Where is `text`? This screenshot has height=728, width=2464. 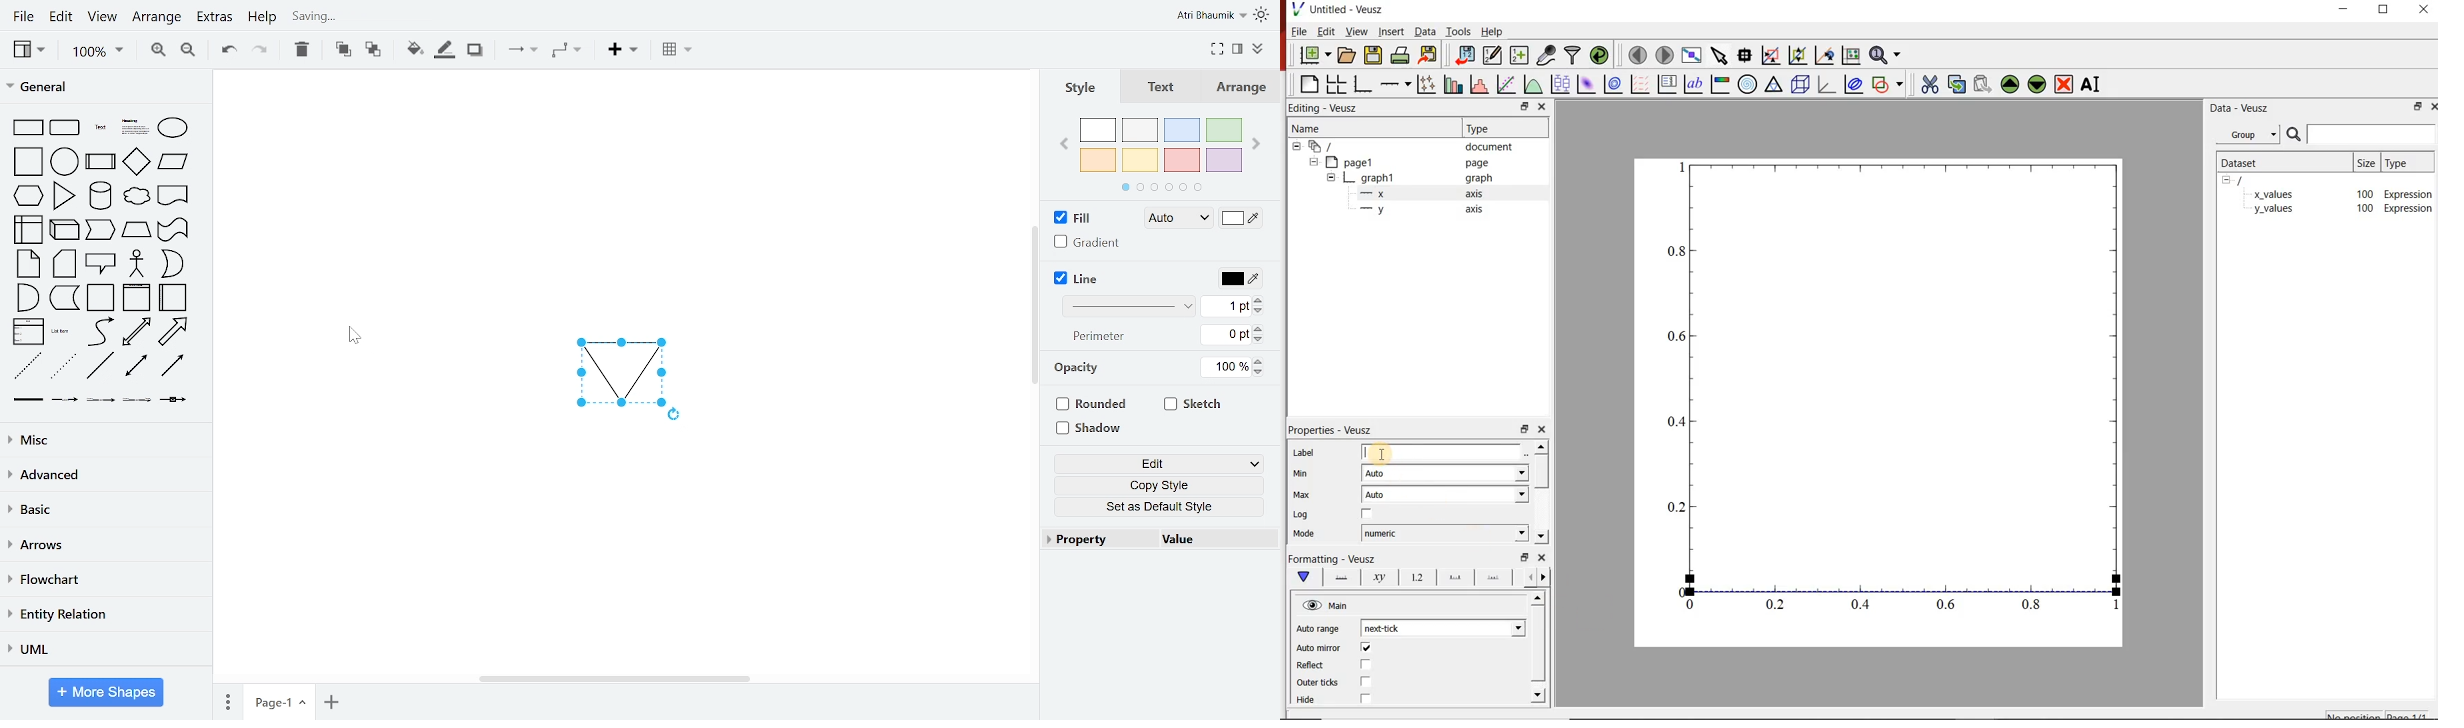 text is located at coordinates (99, 128).